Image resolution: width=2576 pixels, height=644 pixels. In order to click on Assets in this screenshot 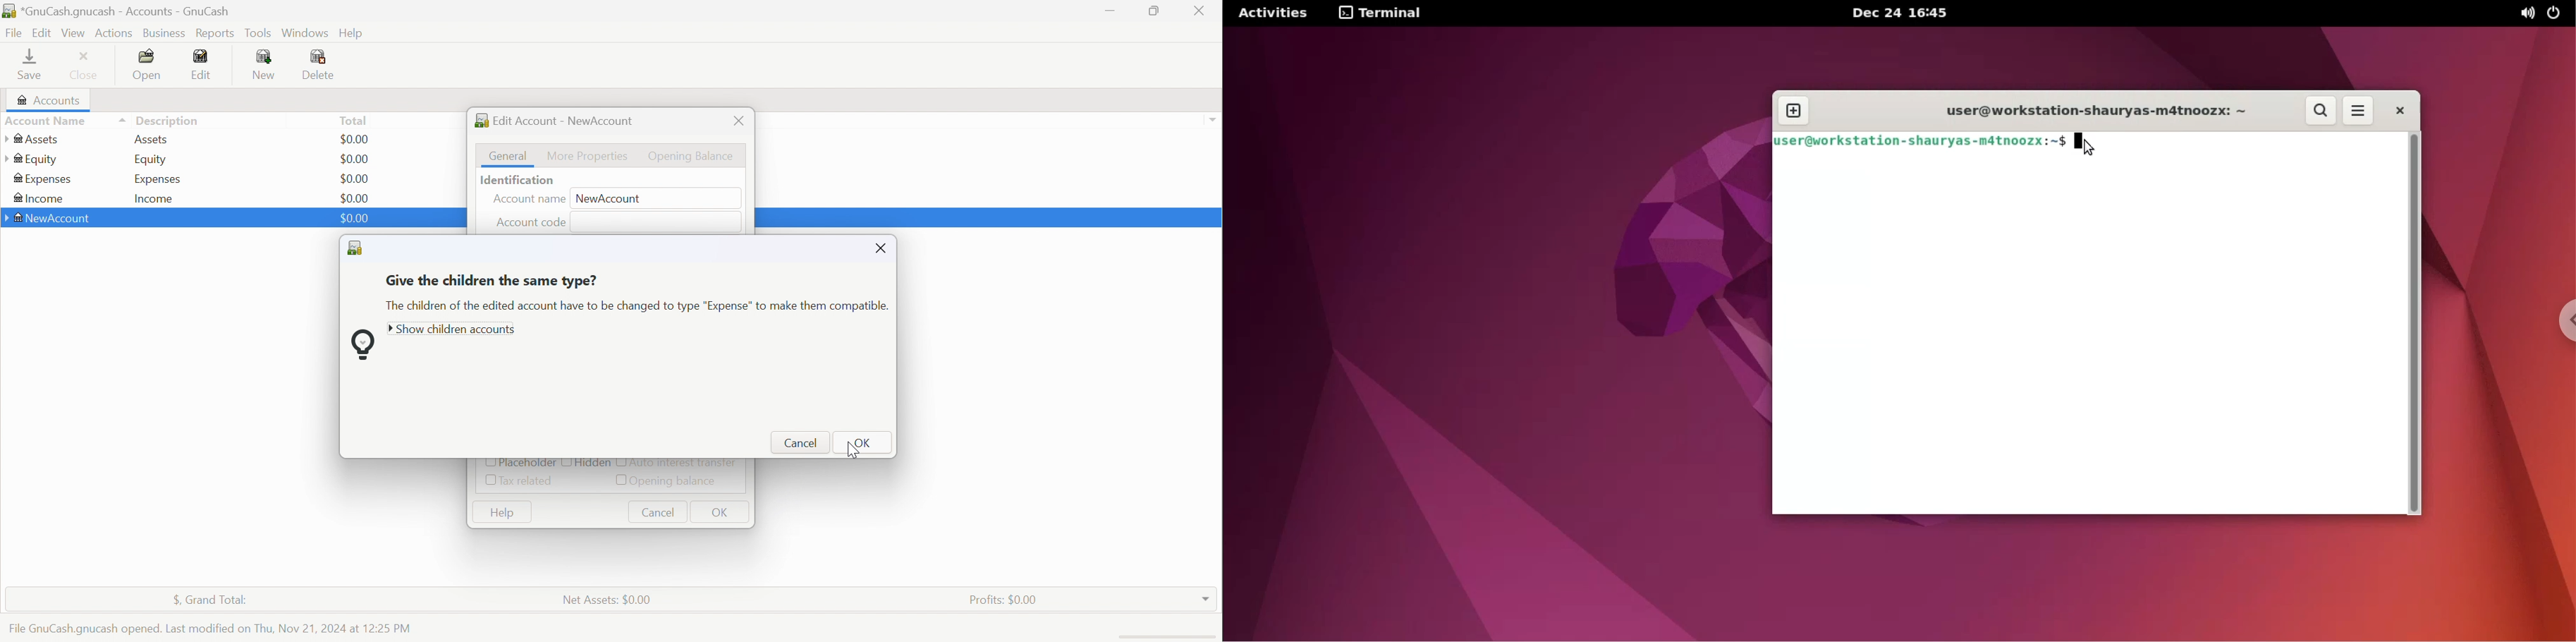, I will do `click(39, 139)`.